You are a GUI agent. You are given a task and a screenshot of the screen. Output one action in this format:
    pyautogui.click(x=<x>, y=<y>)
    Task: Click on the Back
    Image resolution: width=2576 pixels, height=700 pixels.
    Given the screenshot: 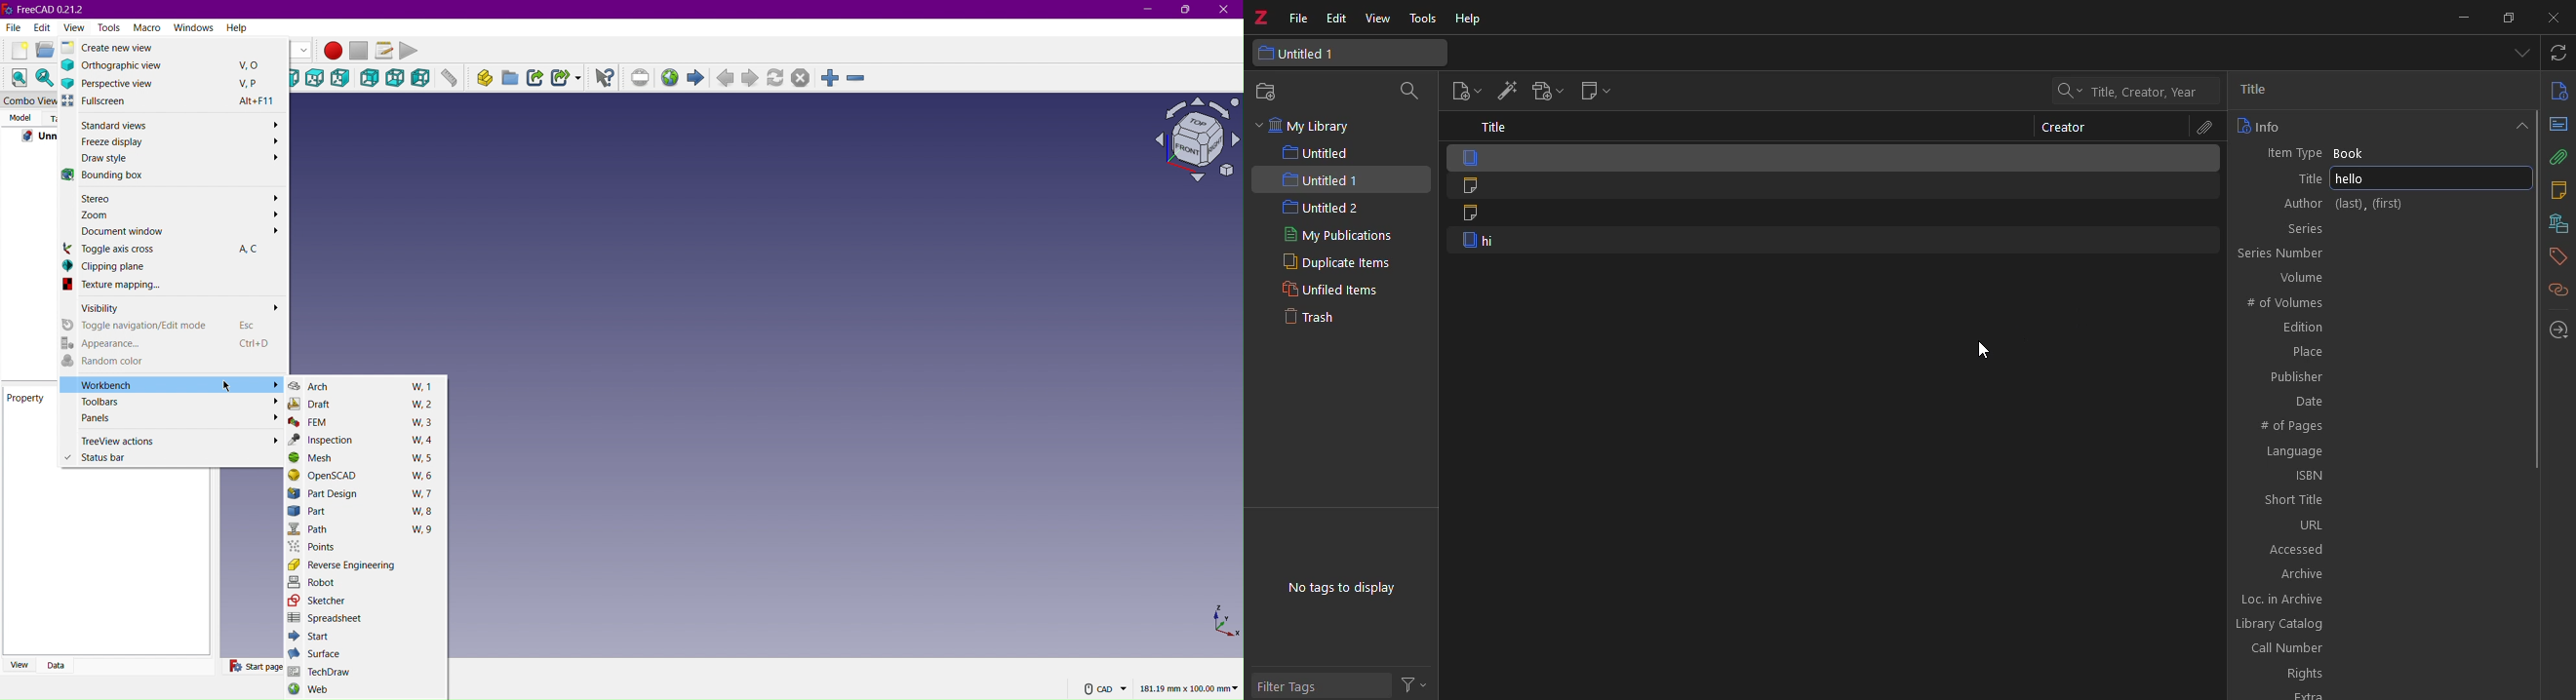 What is the action you would take?
    pyautogui.click(x=371, y=78)
    